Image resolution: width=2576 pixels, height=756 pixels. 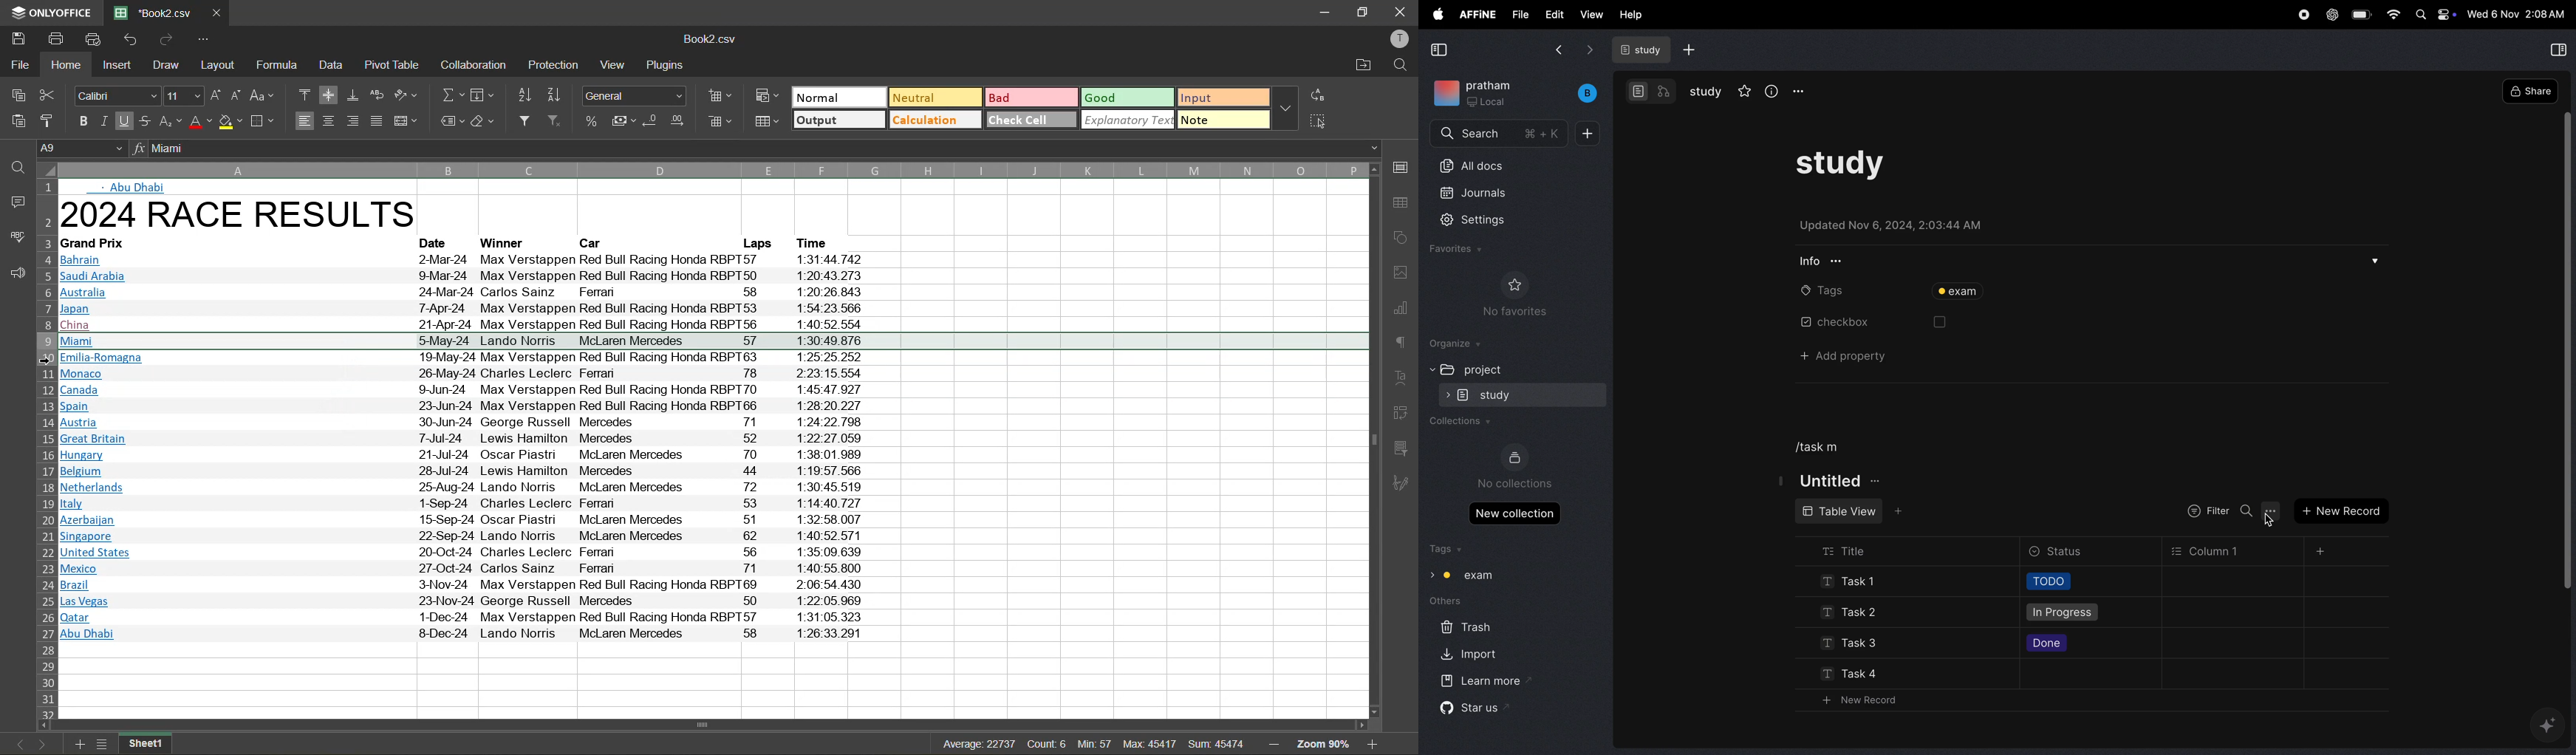 I want to click on Min: 57, so click(x=1096, y=744).